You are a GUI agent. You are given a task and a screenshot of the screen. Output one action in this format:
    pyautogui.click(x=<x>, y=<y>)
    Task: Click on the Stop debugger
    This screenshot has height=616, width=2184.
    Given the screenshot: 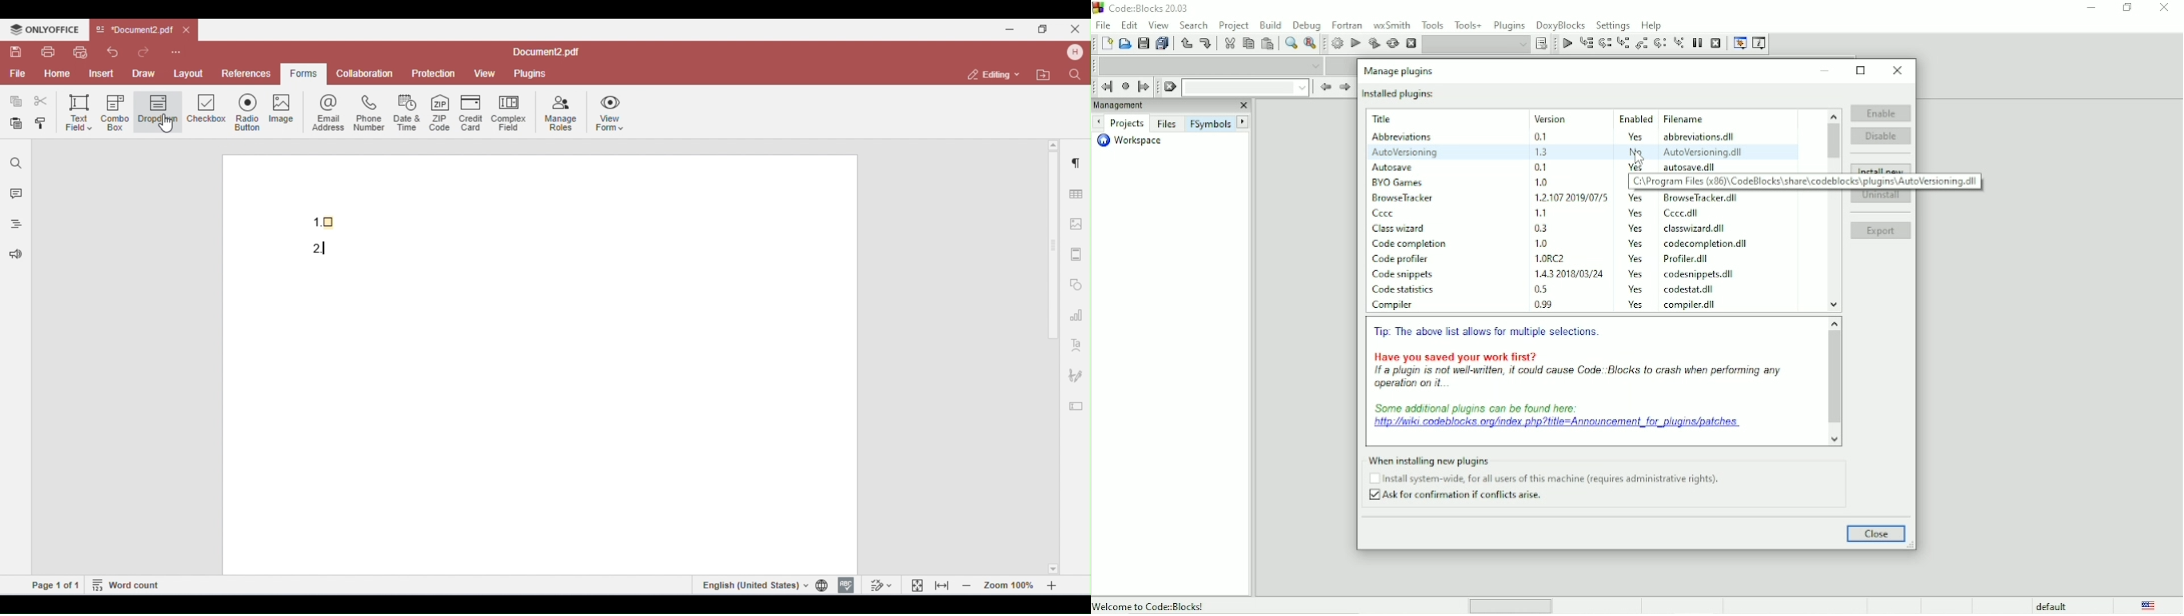 What is the action you would take?
    pyautogui.click(x=1716, y=42)
    